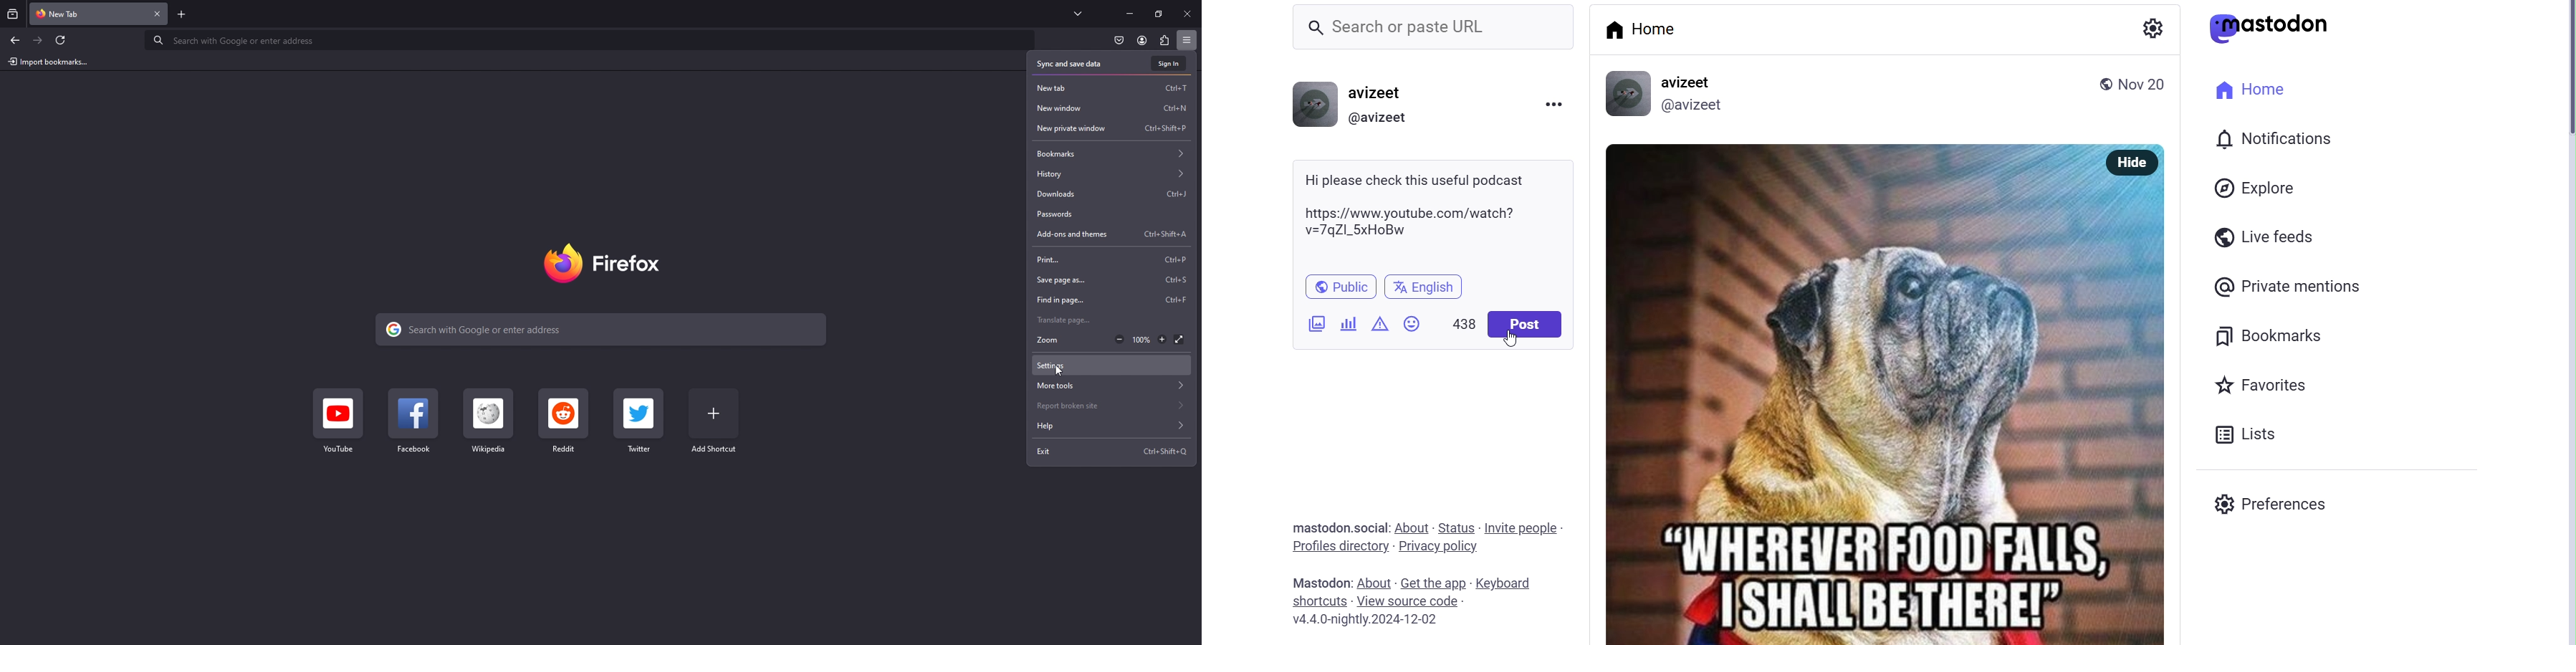 The height and width of the screenshot is (672, 2576). What do you see at coordinates (1111, 259) in the screenshot?
I see `print` at bounding box center [1111, 259].